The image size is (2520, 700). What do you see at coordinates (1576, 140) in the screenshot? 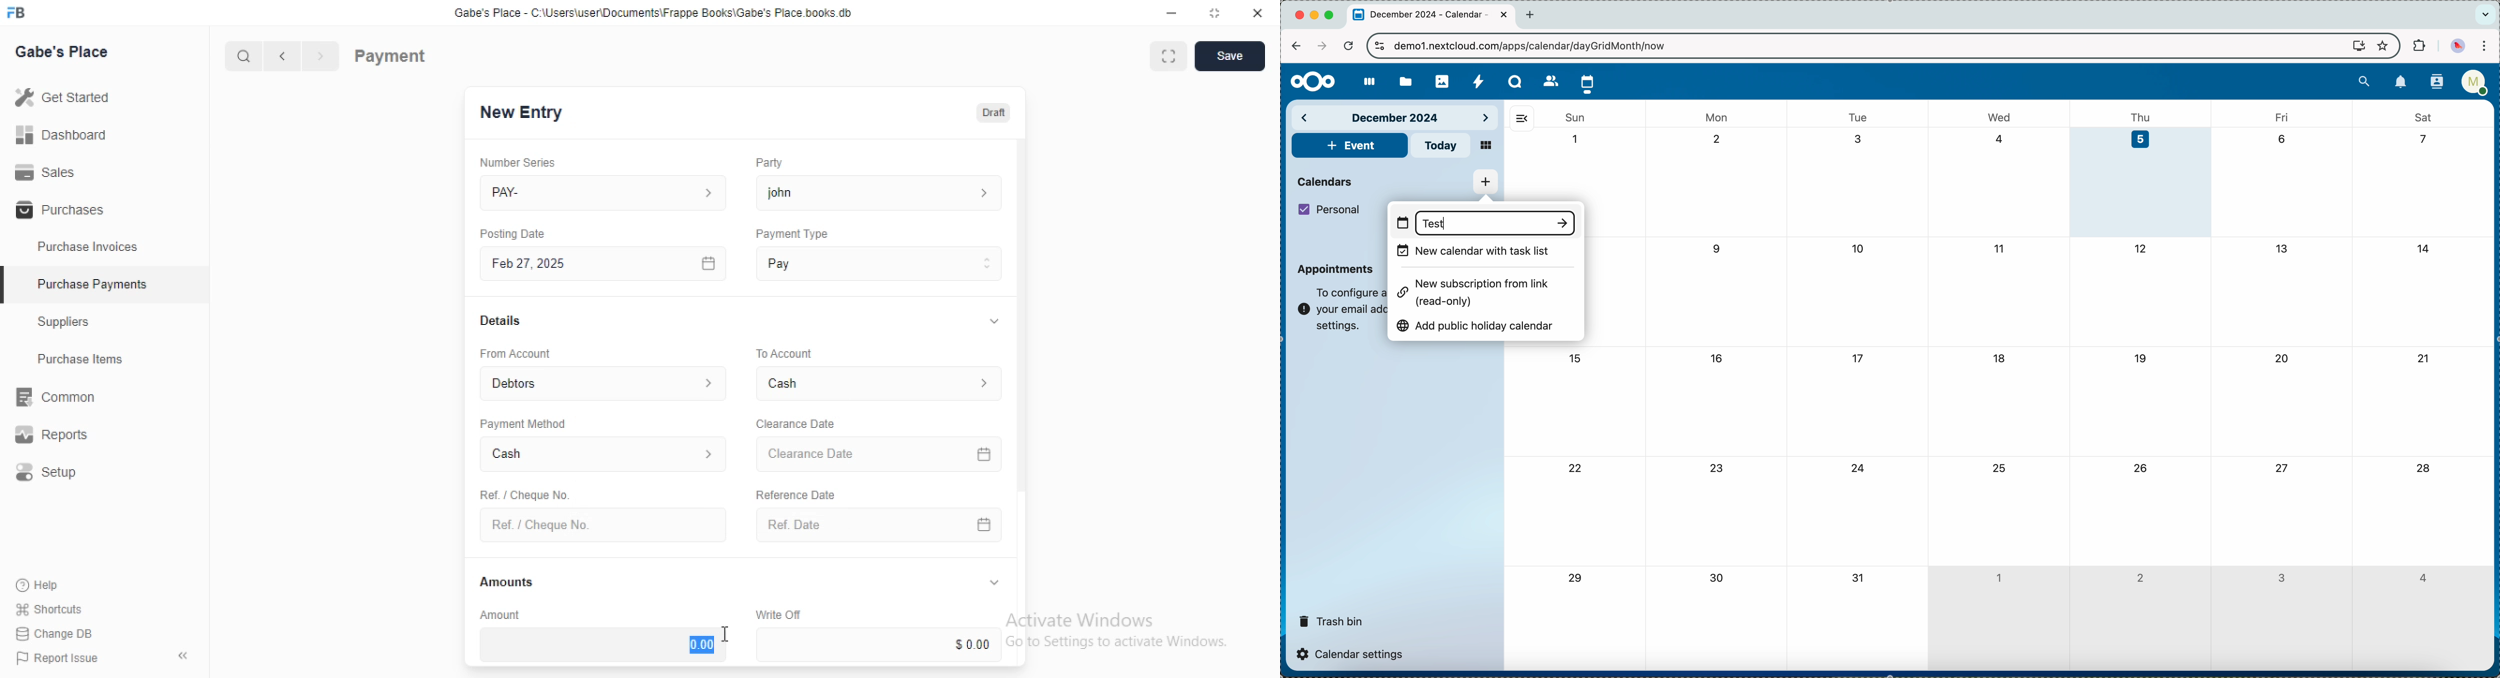
I see `1` at bounding box center [1576, 140].